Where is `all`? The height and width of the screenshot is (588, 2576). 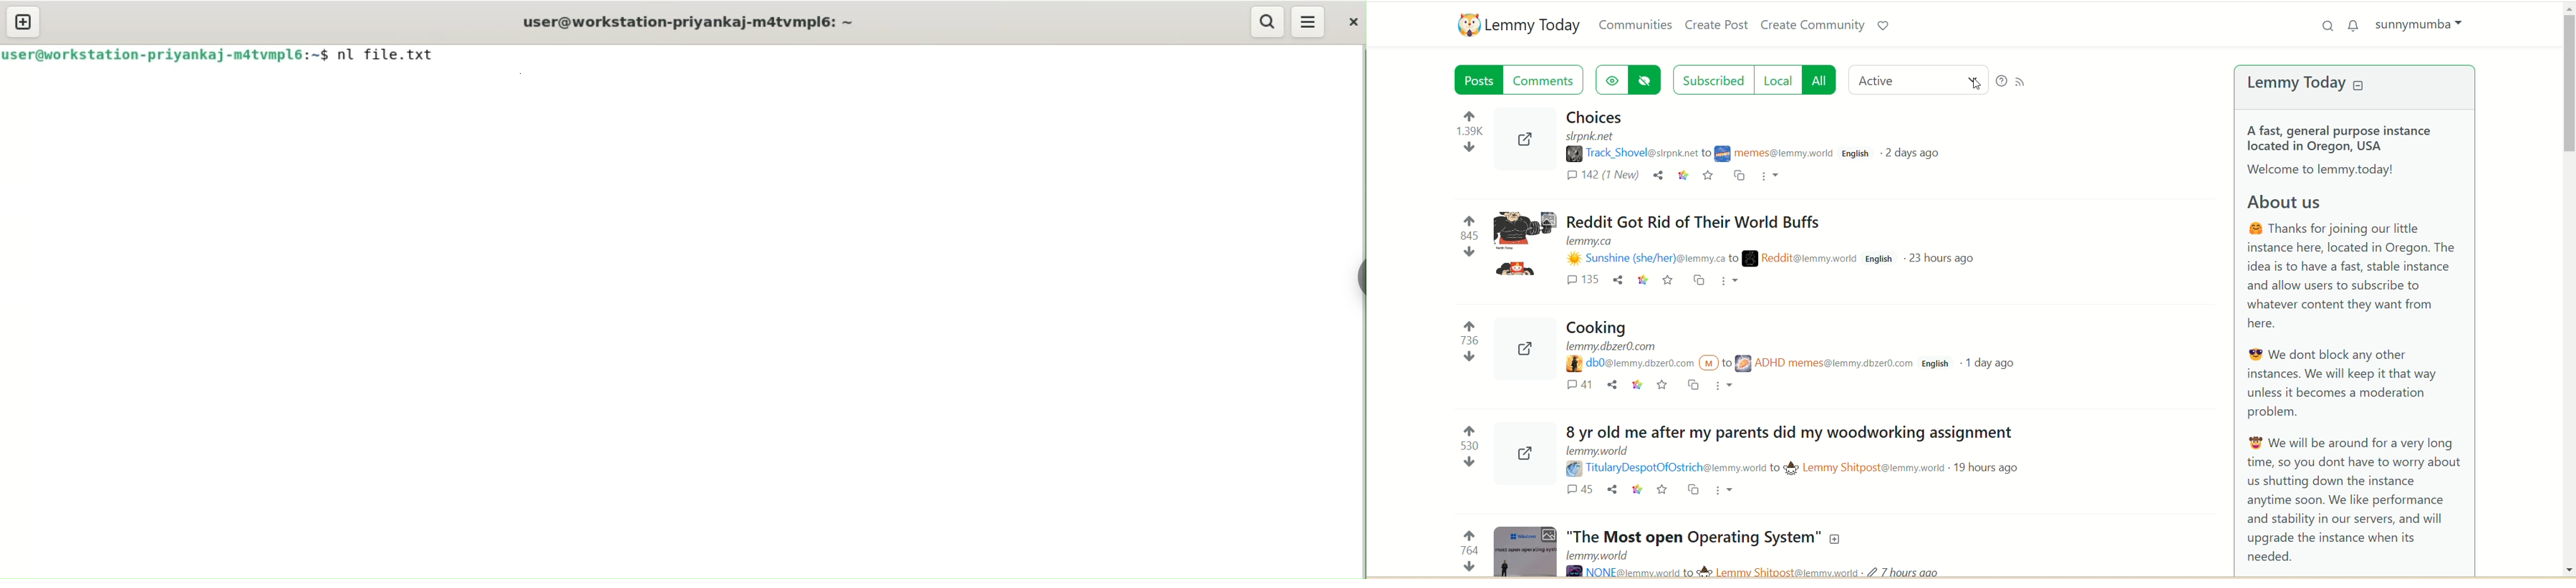
all is located at coordinates (1825, 79).